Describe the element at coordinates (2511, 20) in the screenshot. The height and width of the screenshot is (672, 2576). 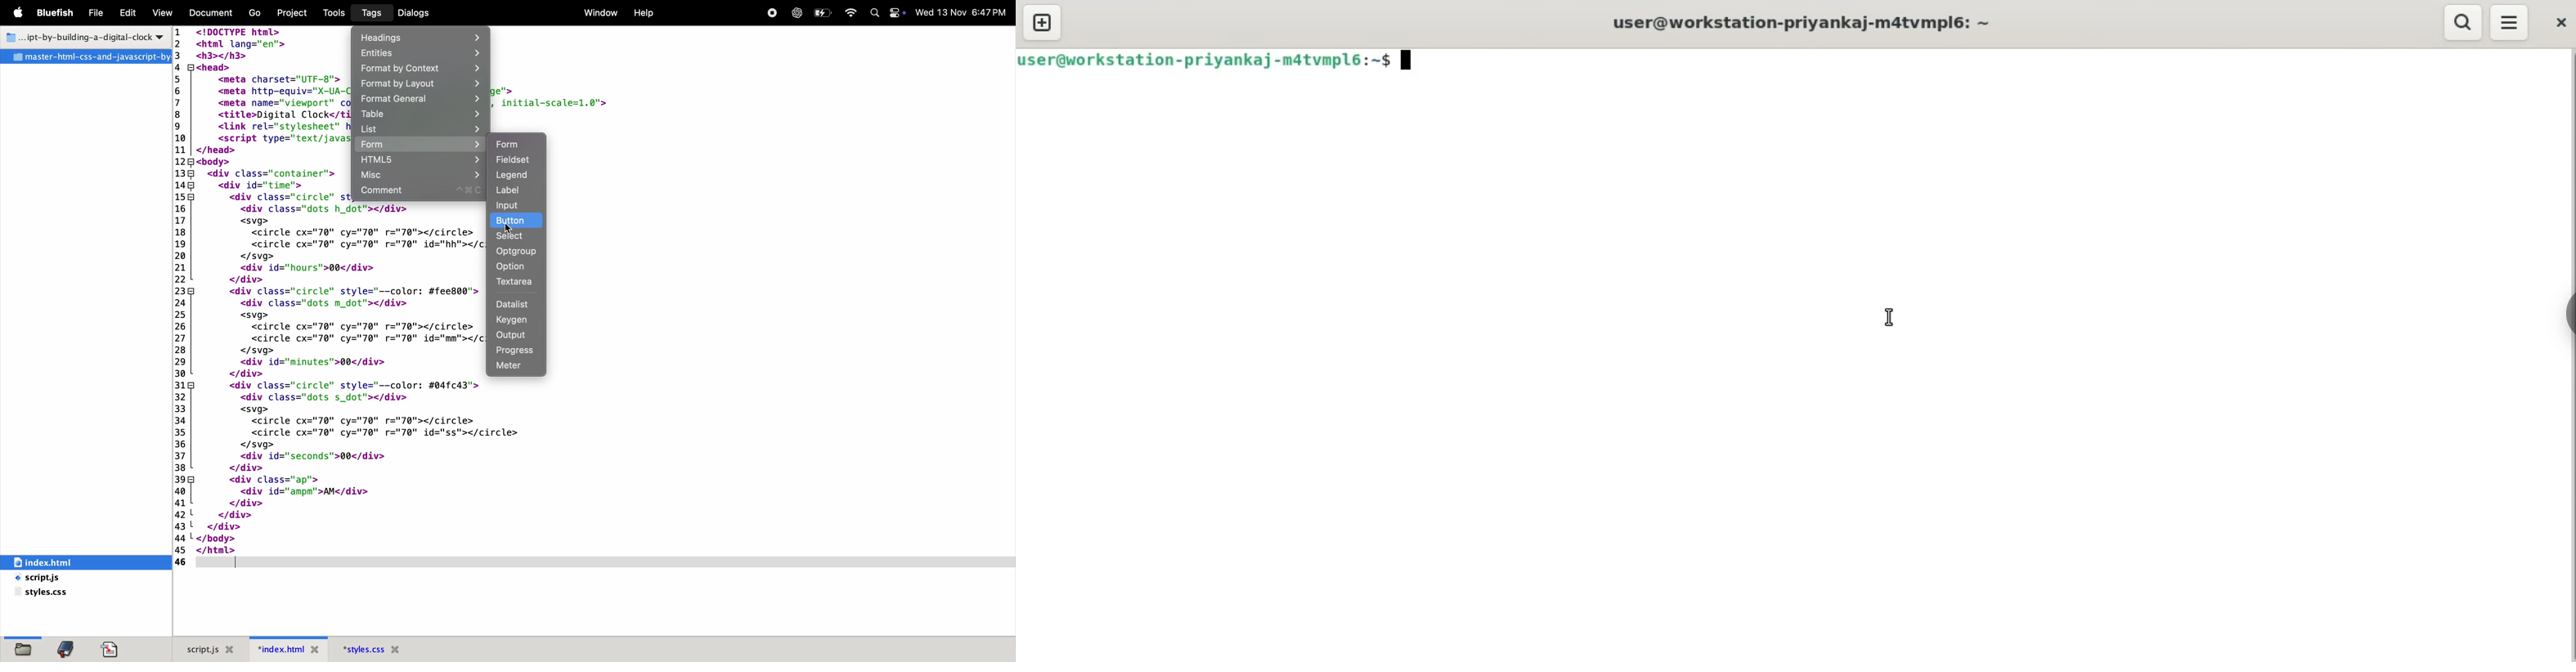
I see `menu` at that location.